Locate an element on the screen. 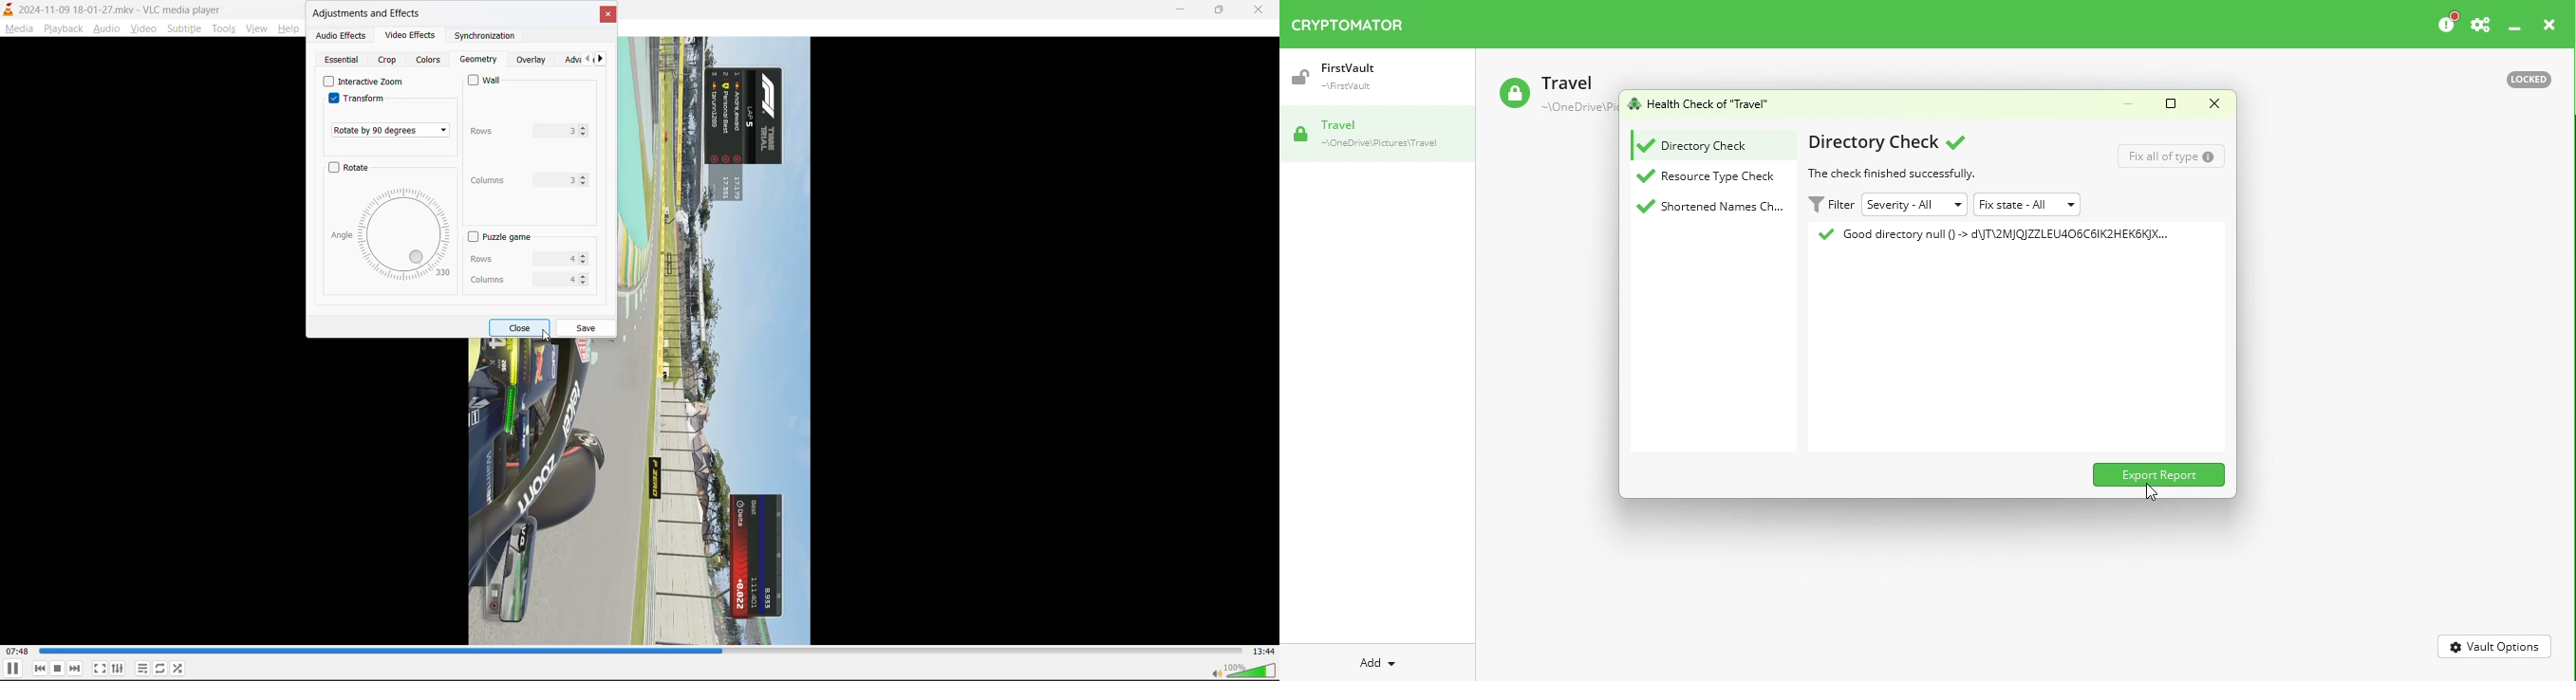 This screenshot has height=700, width=2576. Directory check is located at coordinates (1692, 147).